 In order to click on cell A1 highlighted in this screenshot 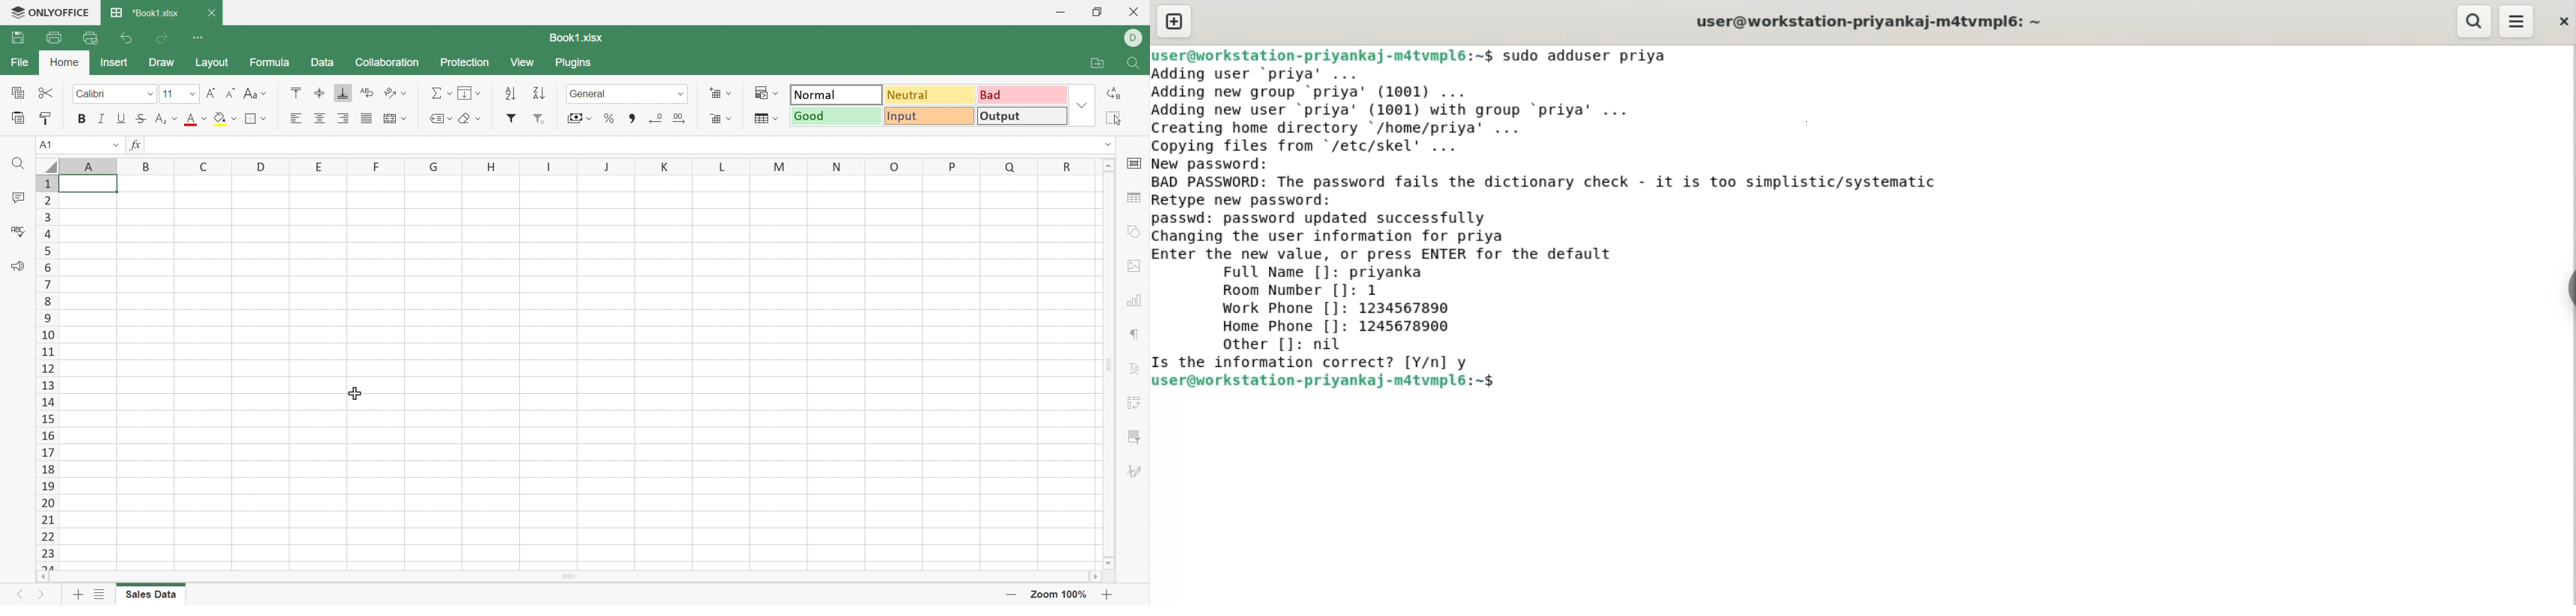, I will do `click(95, 189)`.